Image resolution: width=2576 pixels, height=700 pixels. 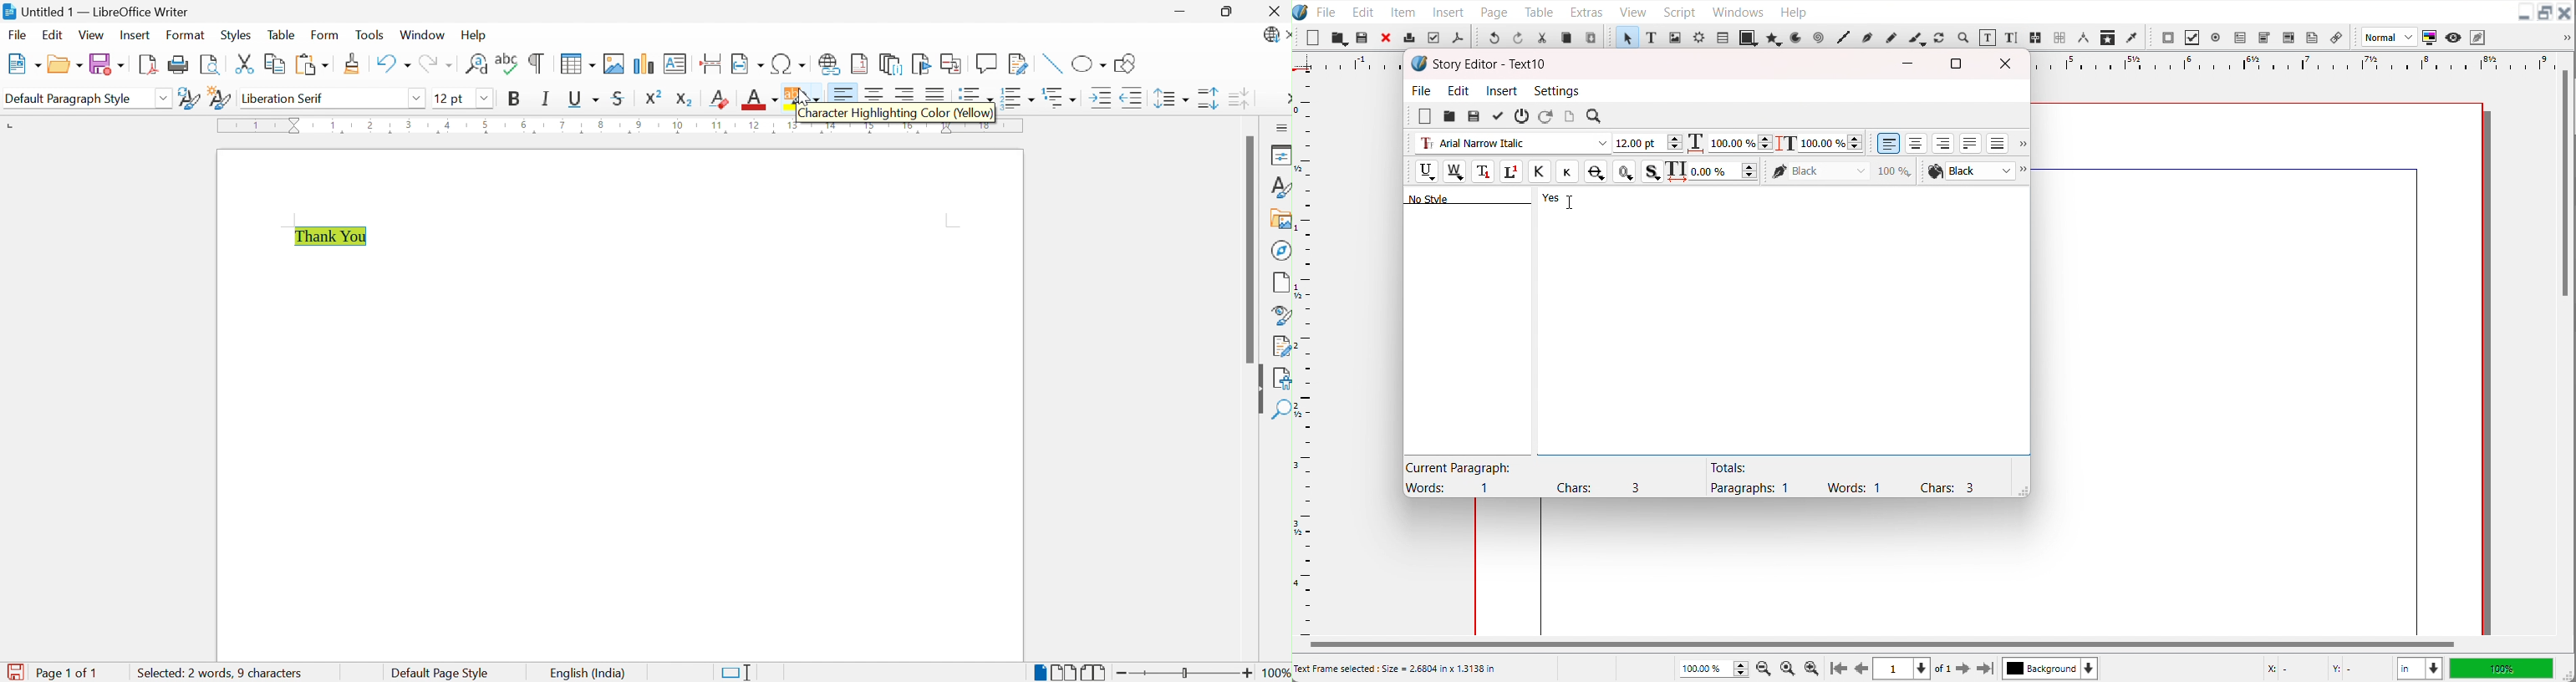 I want to click on Vertical scroll bar, so click(x=2565, y=185).